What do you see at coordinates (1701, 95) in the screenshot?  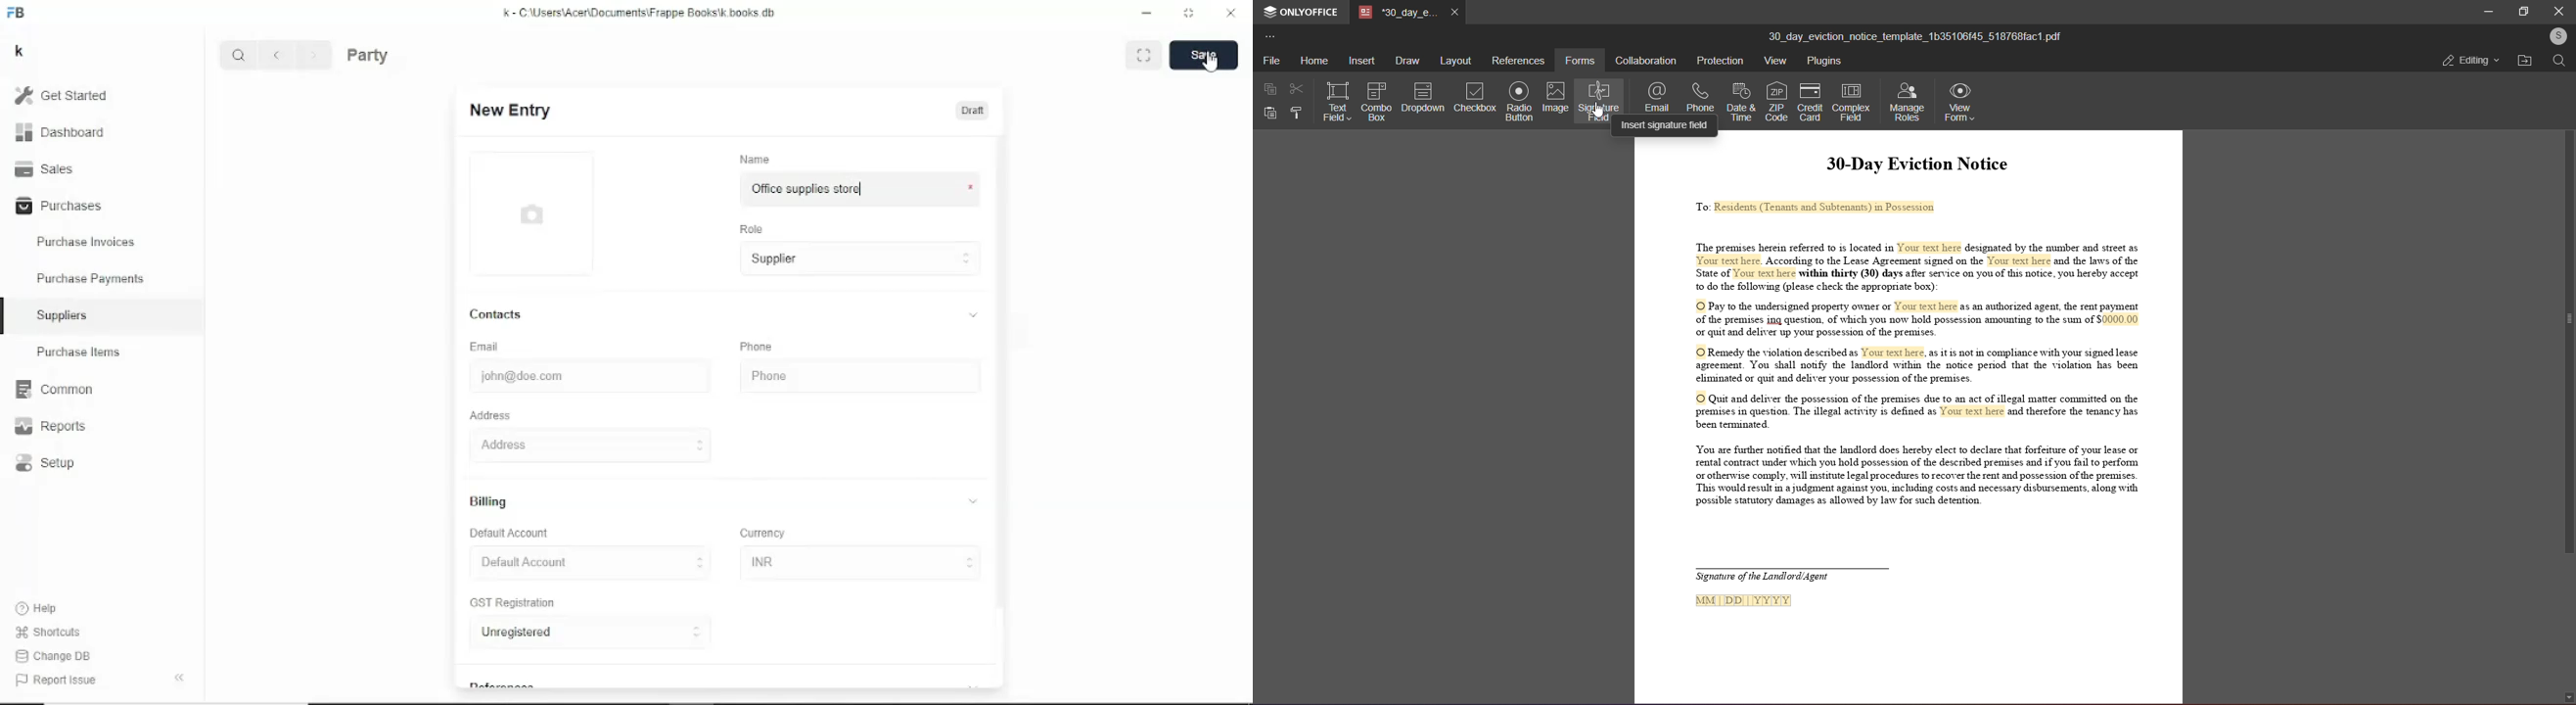 I see `phone` at bounding box center [1701, 95].